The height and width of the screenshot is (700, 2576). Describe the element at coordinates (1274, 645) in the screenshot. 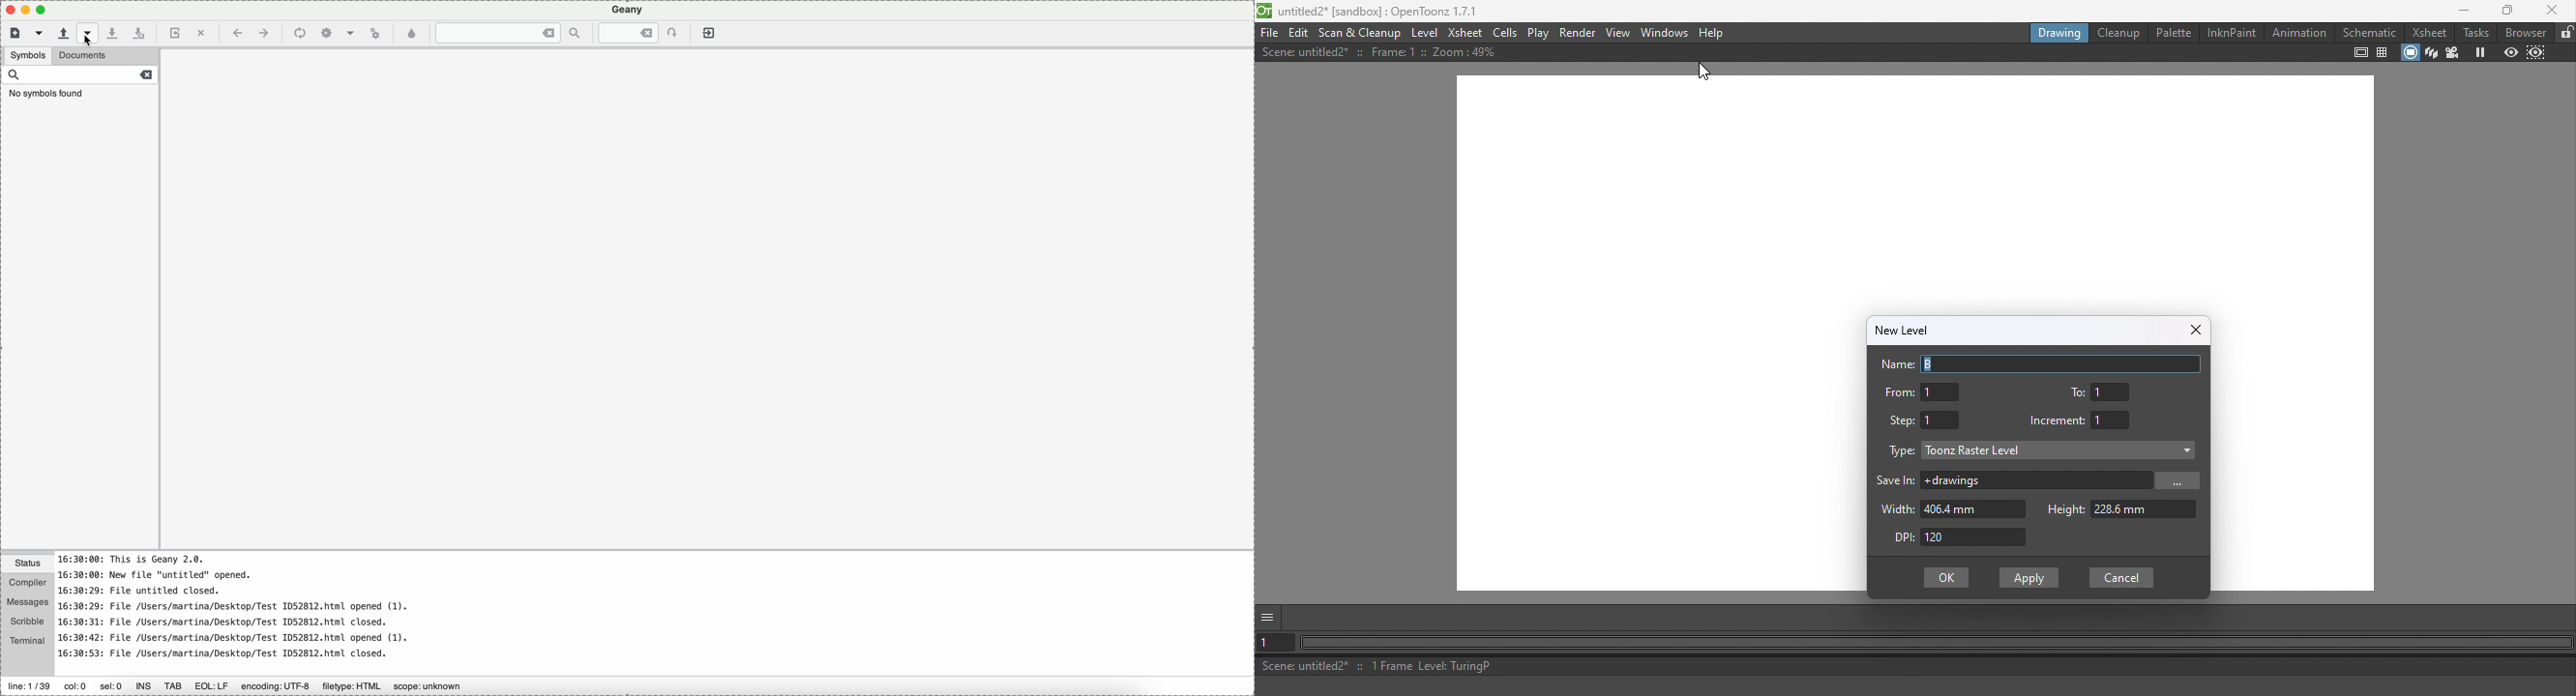

I see `Set the current frame` at that location.